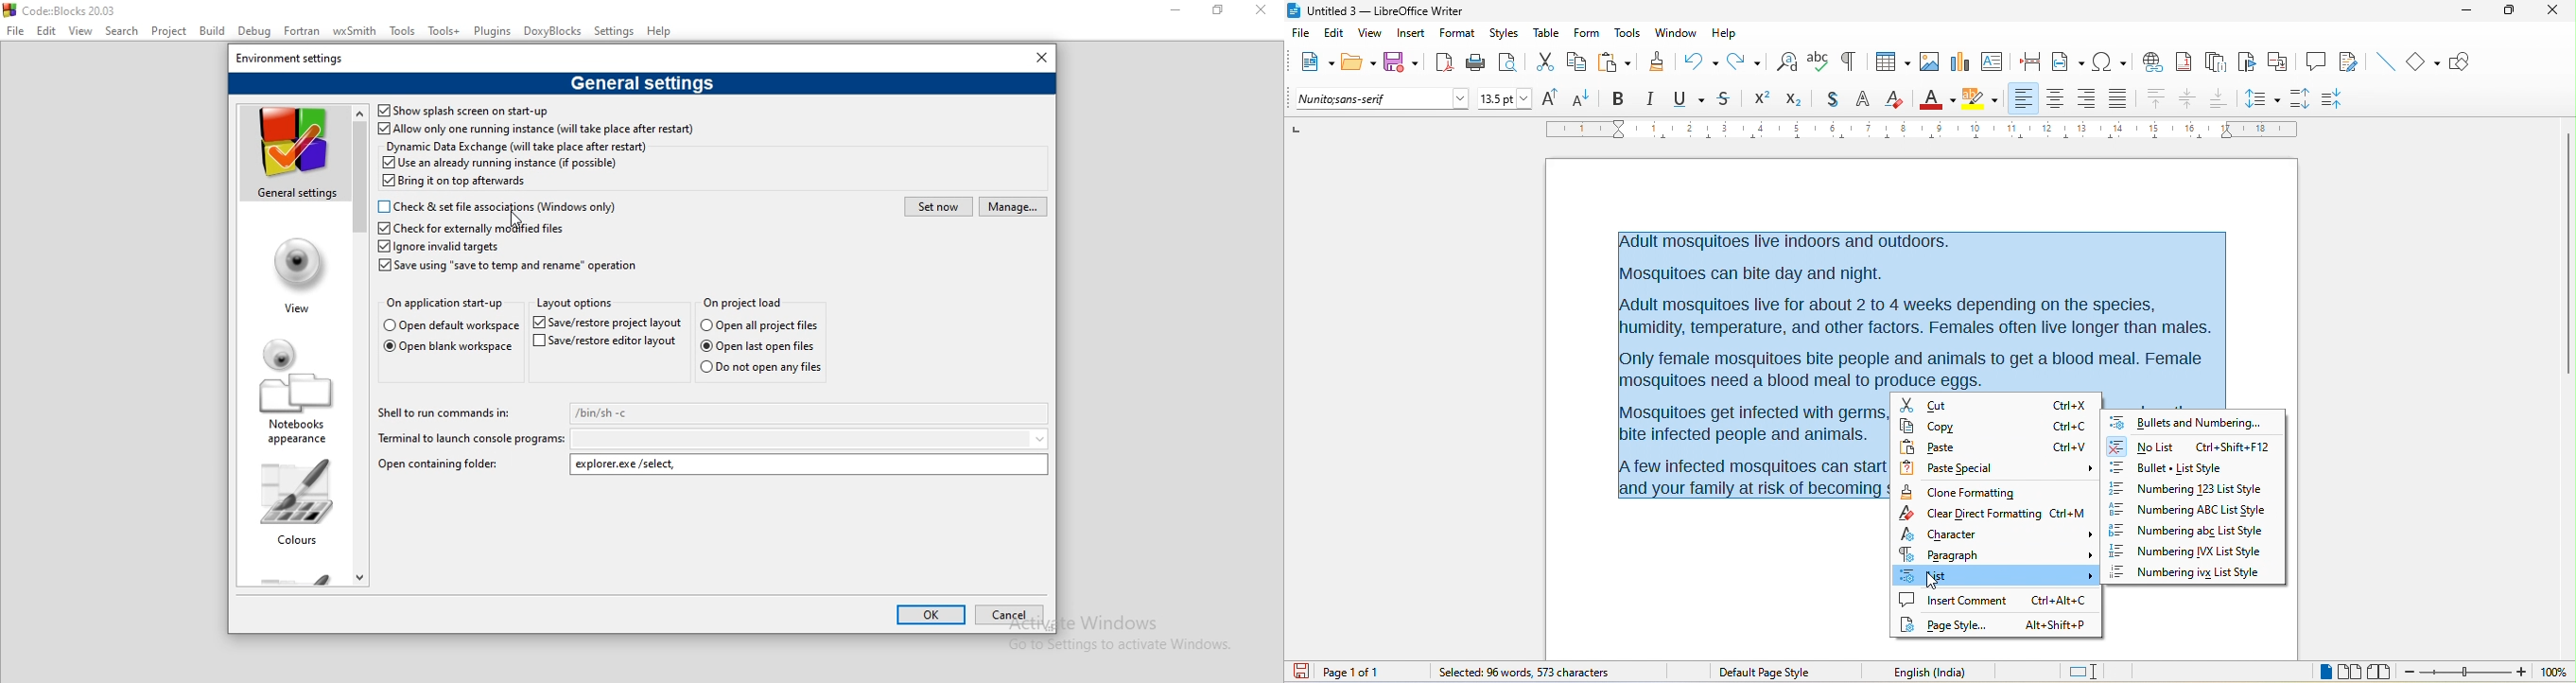 The width and height of the screenshot is (2576, 700). What do you see at coordinates (213, 29) in the screenshot?
I see `Build` at bounding box center [213, 29].